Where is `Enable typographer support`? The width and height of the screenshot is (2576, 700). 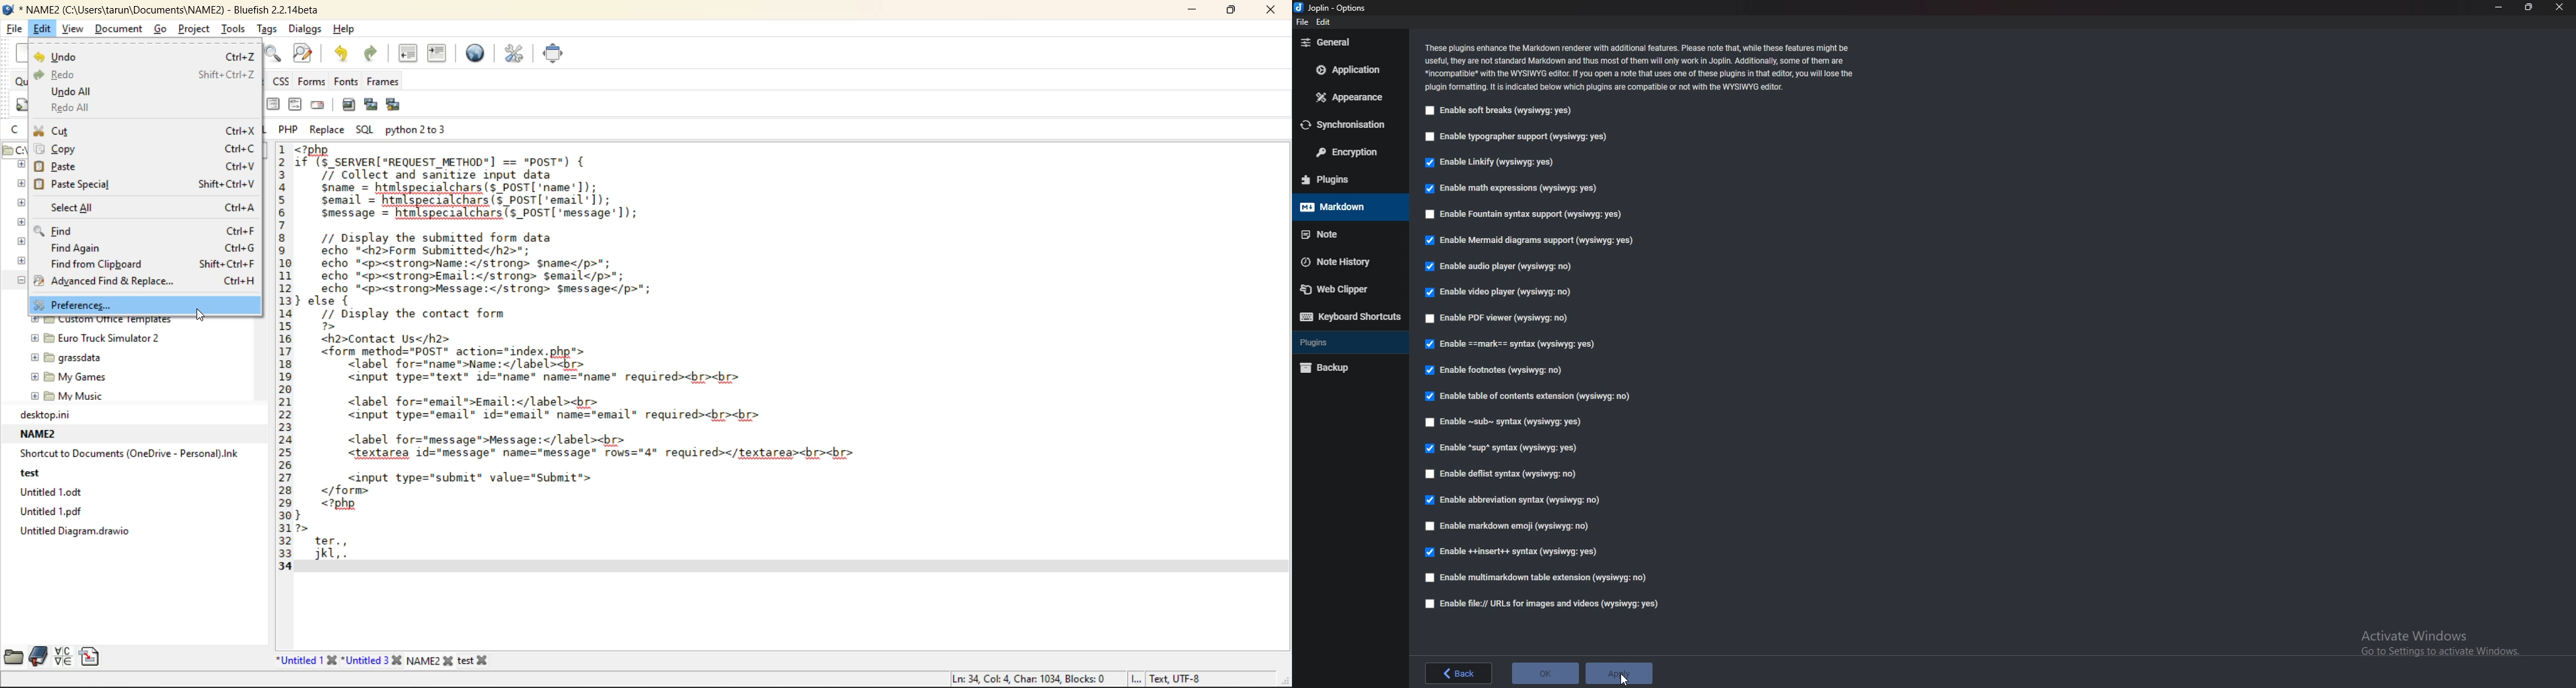
Enable typographer support is located at coordinates (1522, 137).